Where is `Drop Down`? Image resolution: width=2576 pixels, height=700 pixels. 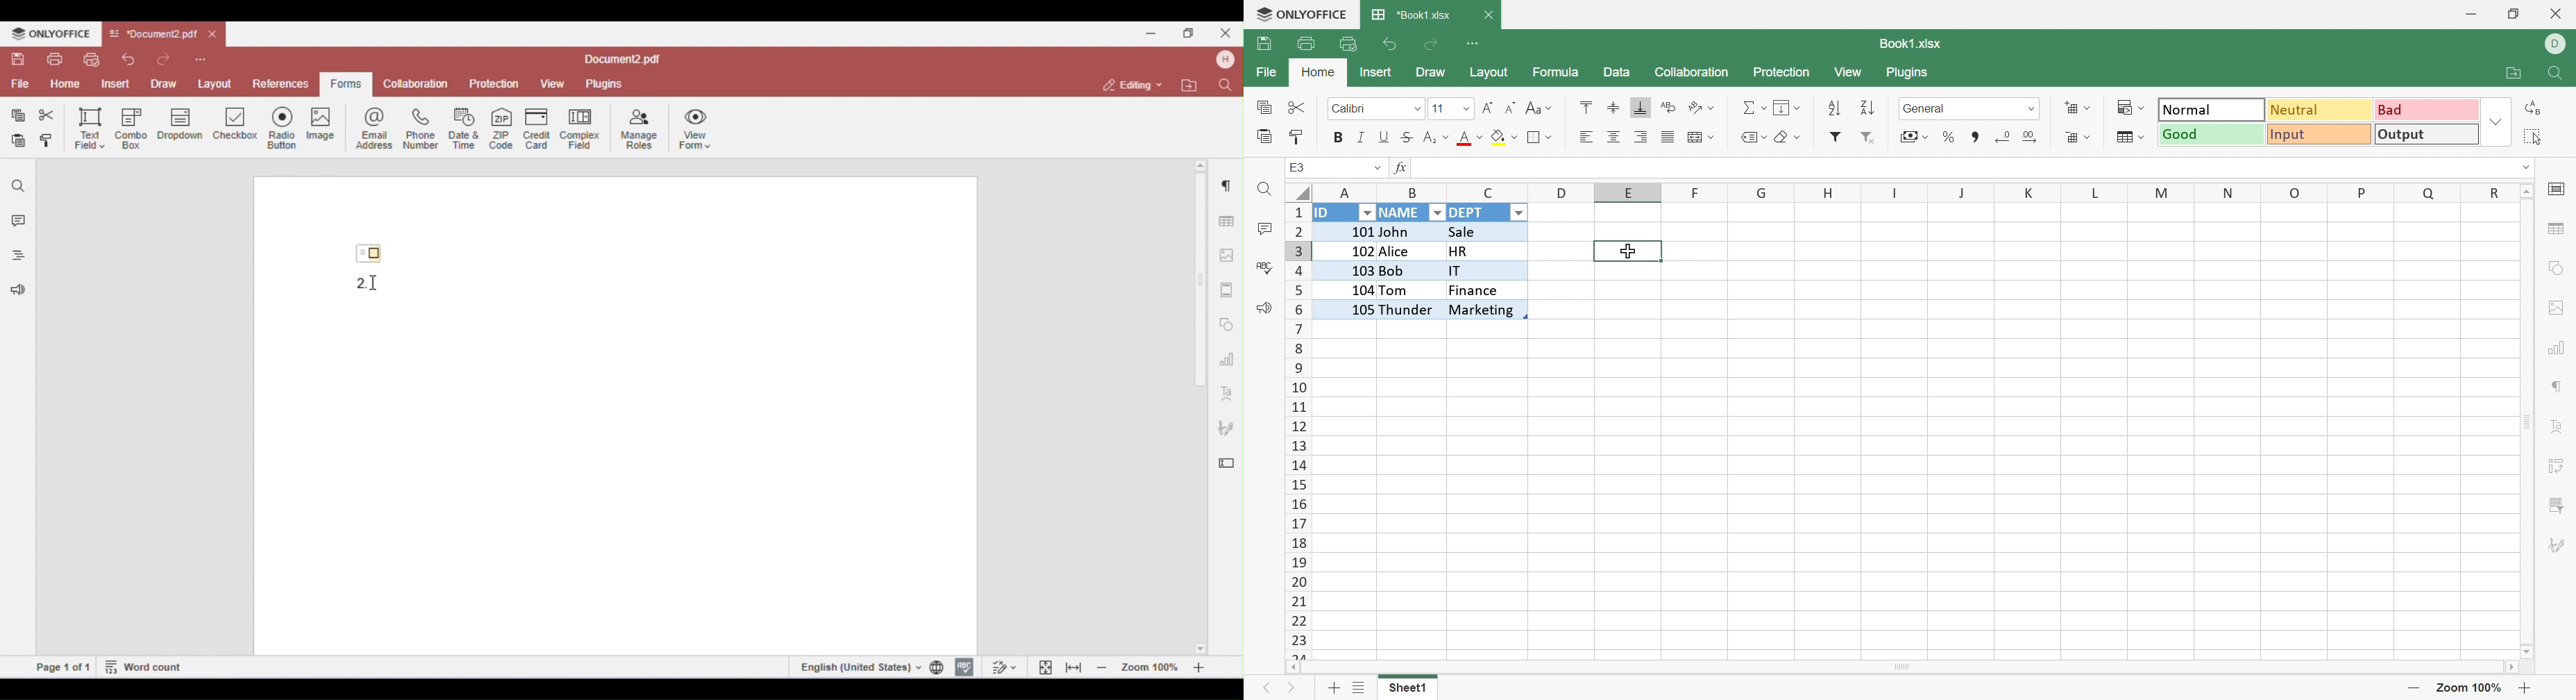 Drop Down is located at coordinates (1462, 110).